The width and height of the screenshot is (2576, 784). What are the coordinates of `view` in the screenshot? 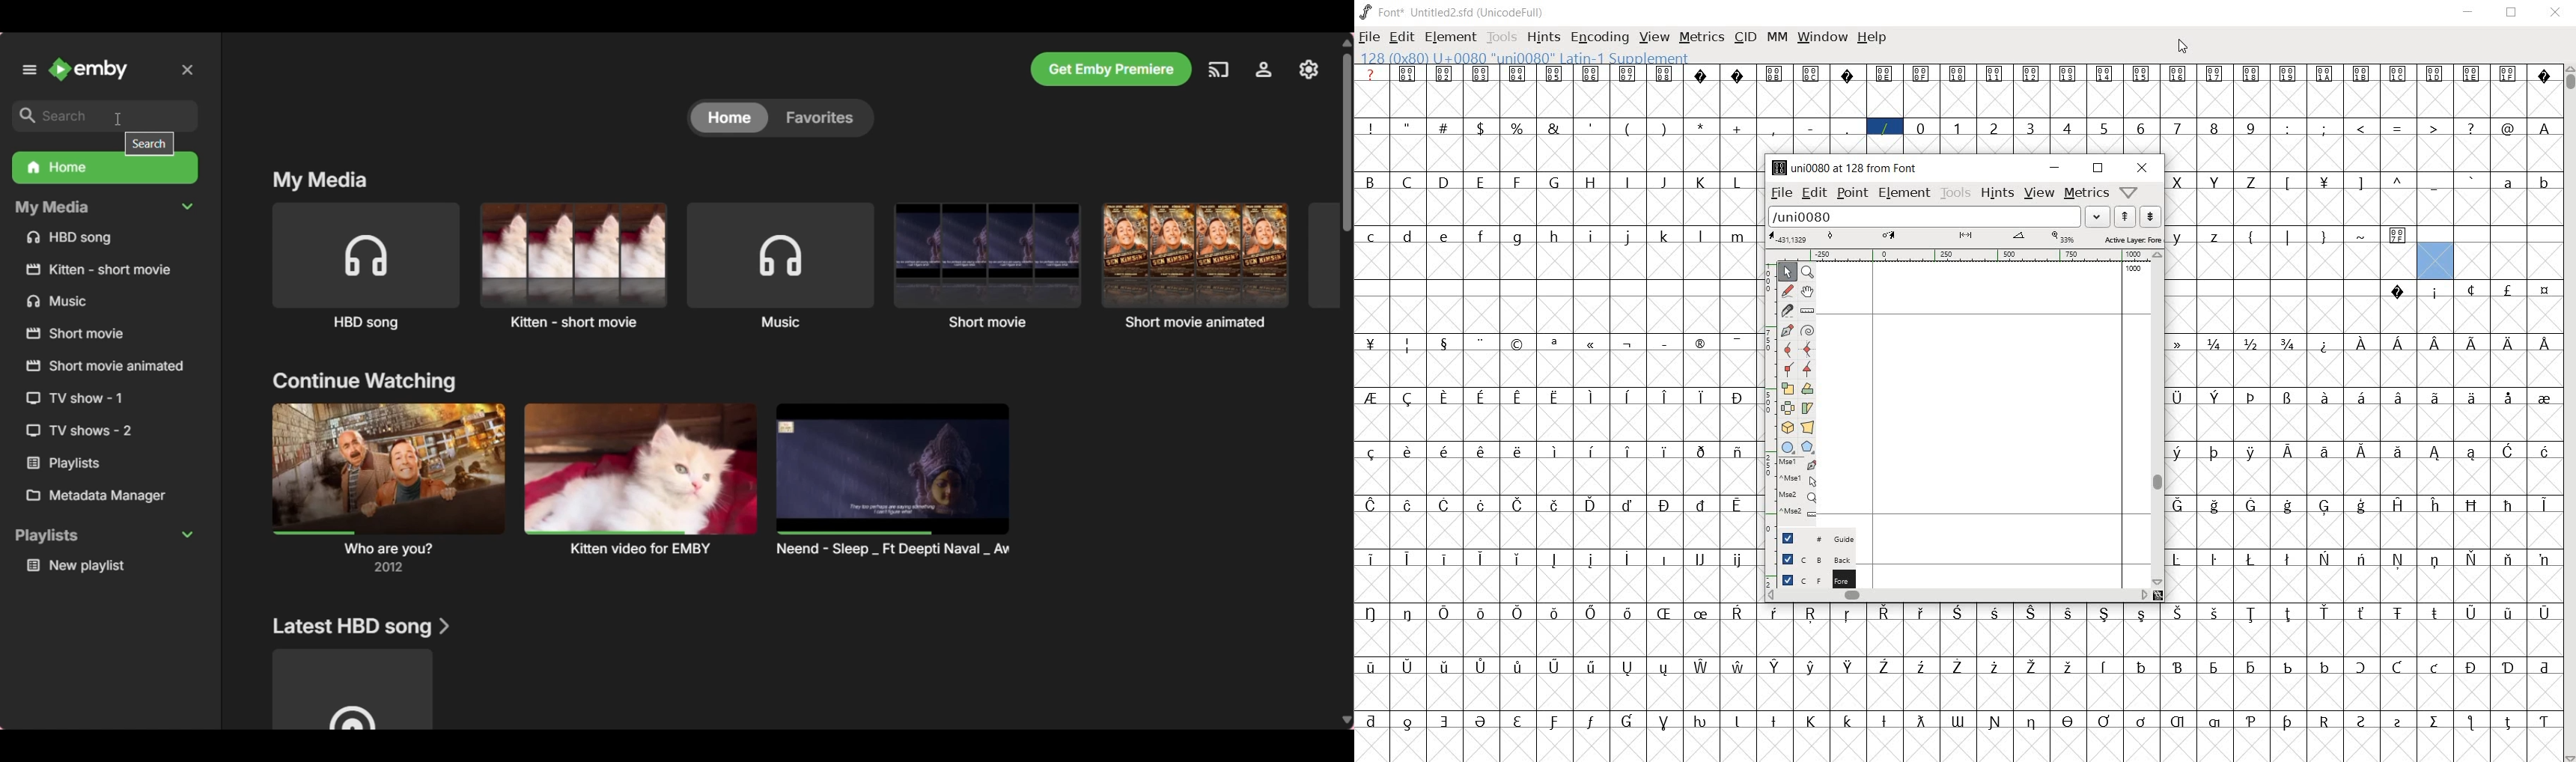 It's located at (2040, 192).